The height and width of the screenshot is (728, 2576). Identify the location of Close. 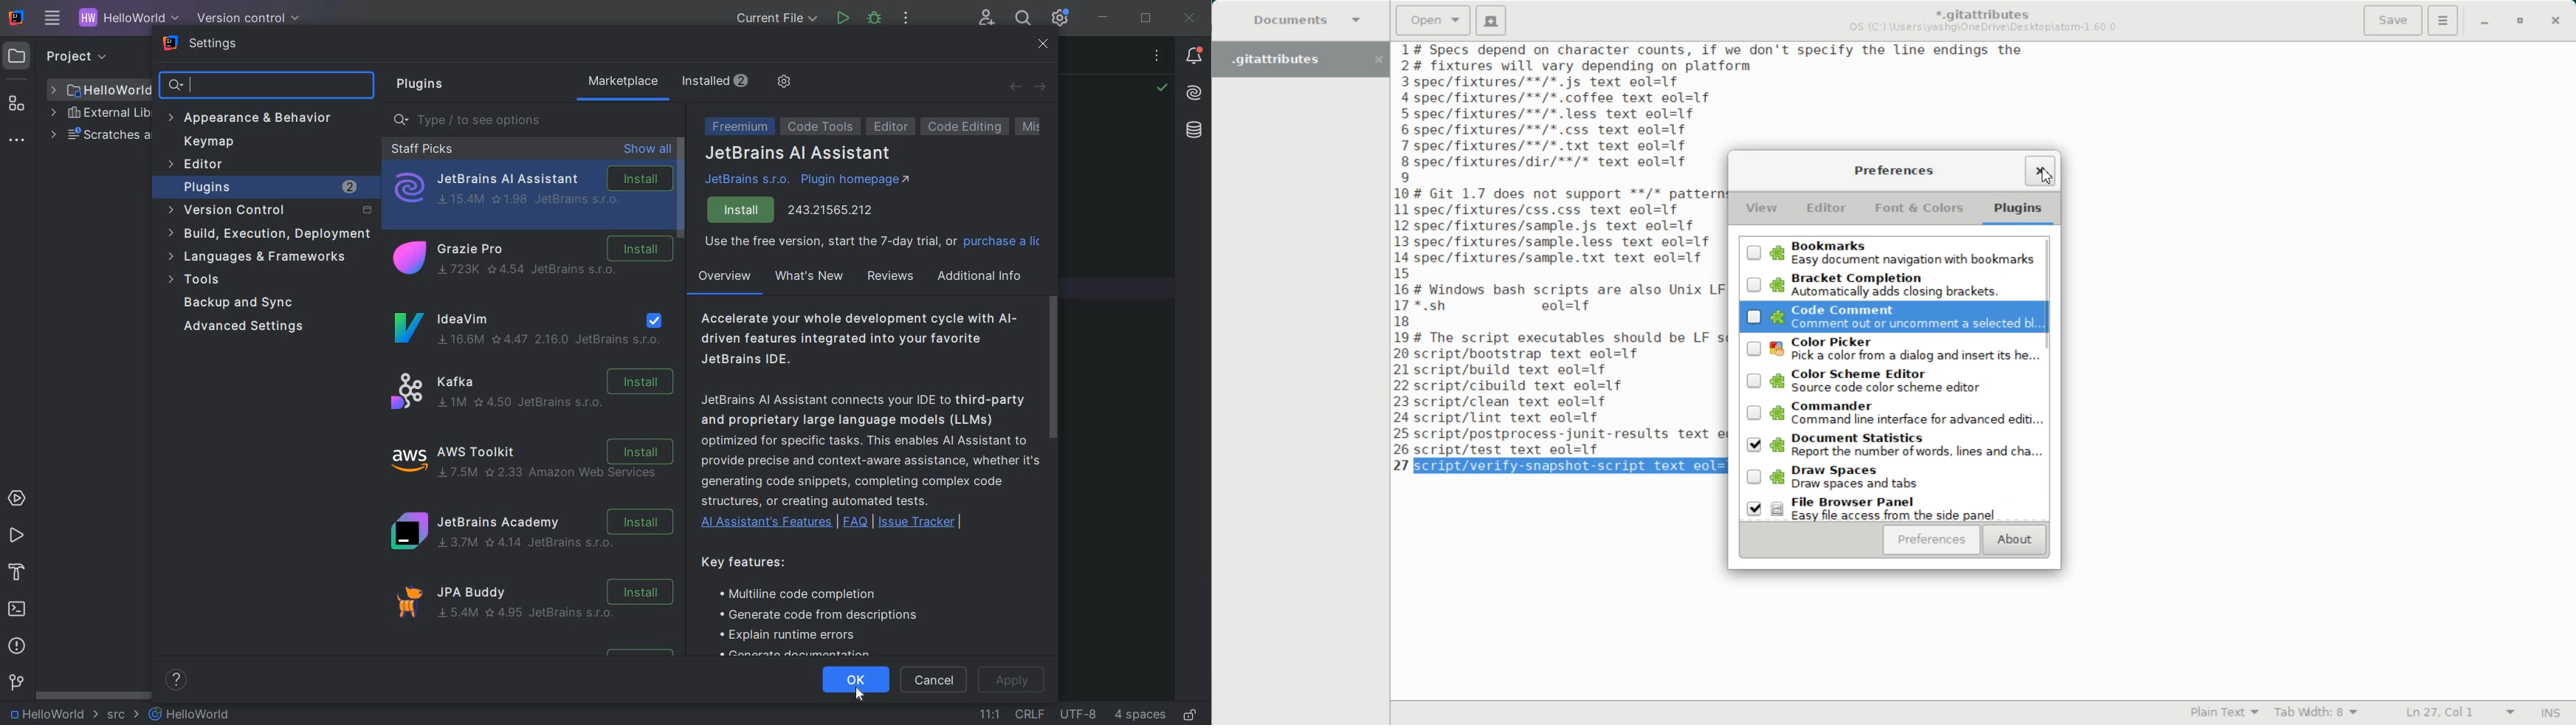
(2556, 22).